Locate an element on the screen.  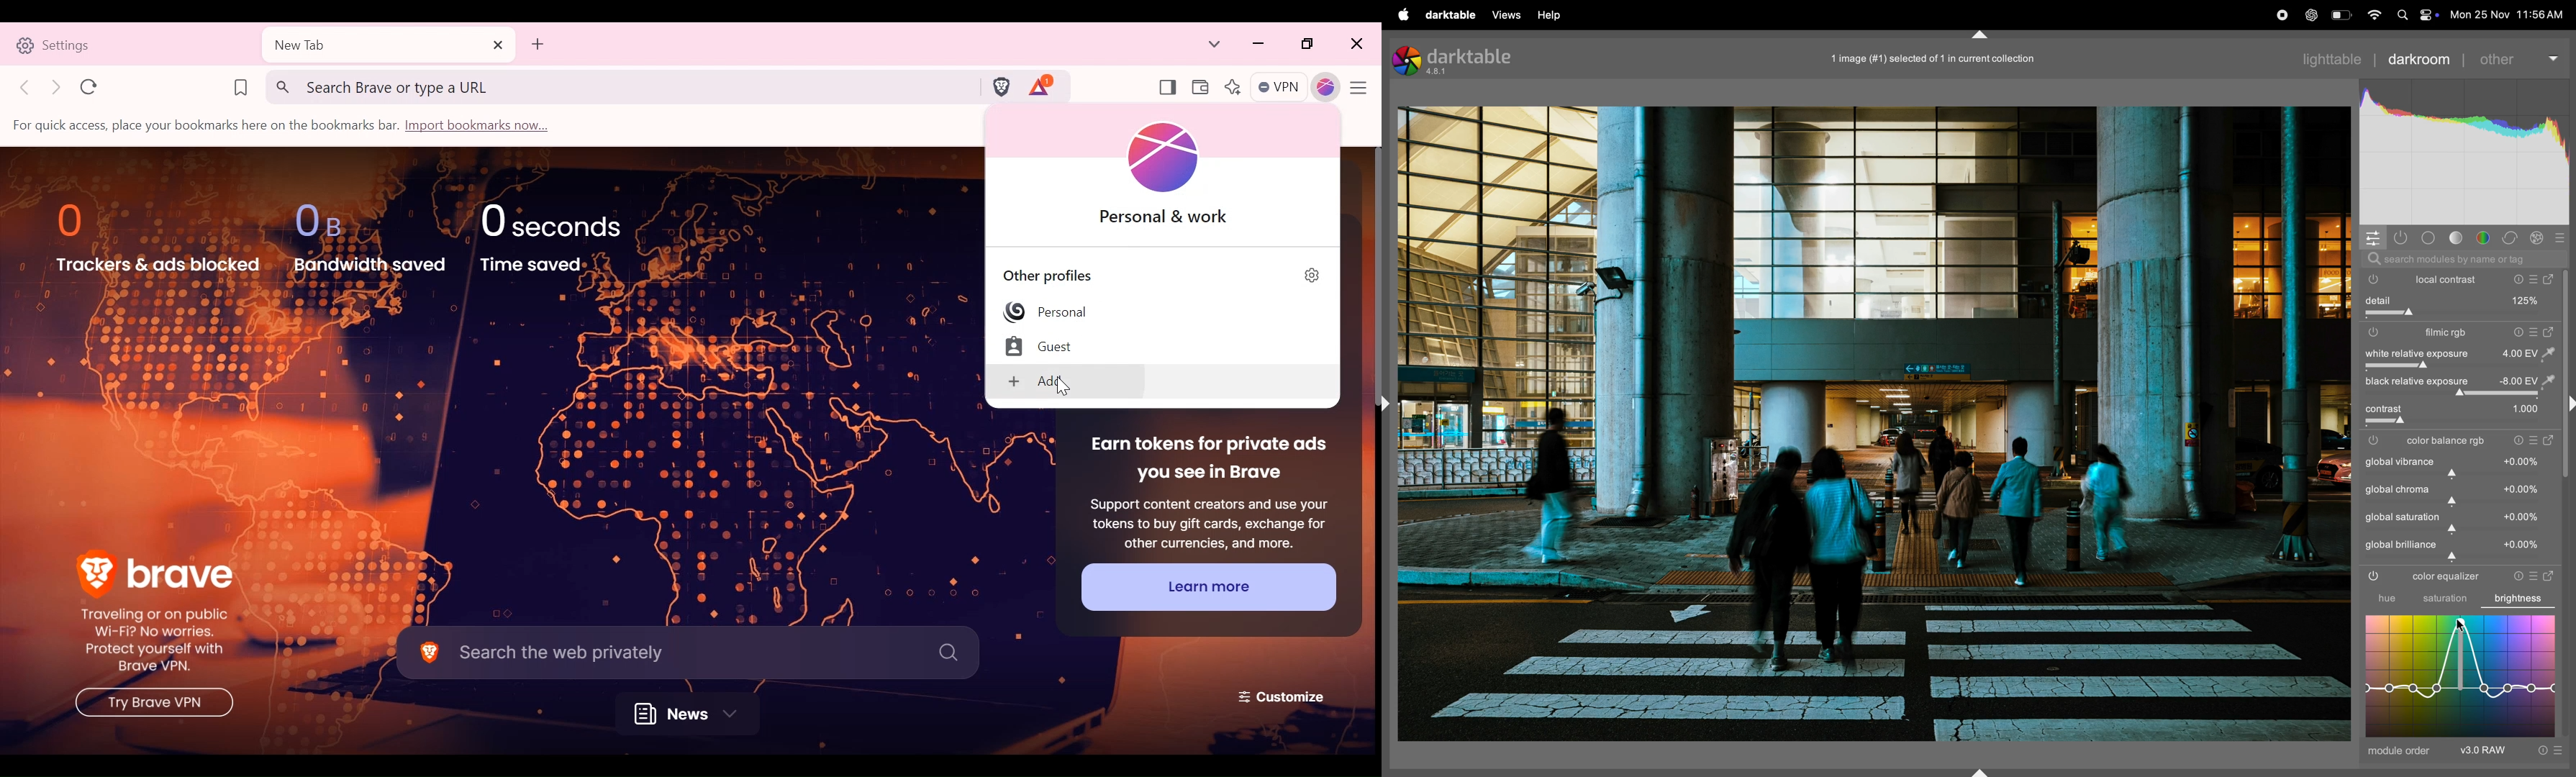
color equalizer is located at coordinates (2444, 577).